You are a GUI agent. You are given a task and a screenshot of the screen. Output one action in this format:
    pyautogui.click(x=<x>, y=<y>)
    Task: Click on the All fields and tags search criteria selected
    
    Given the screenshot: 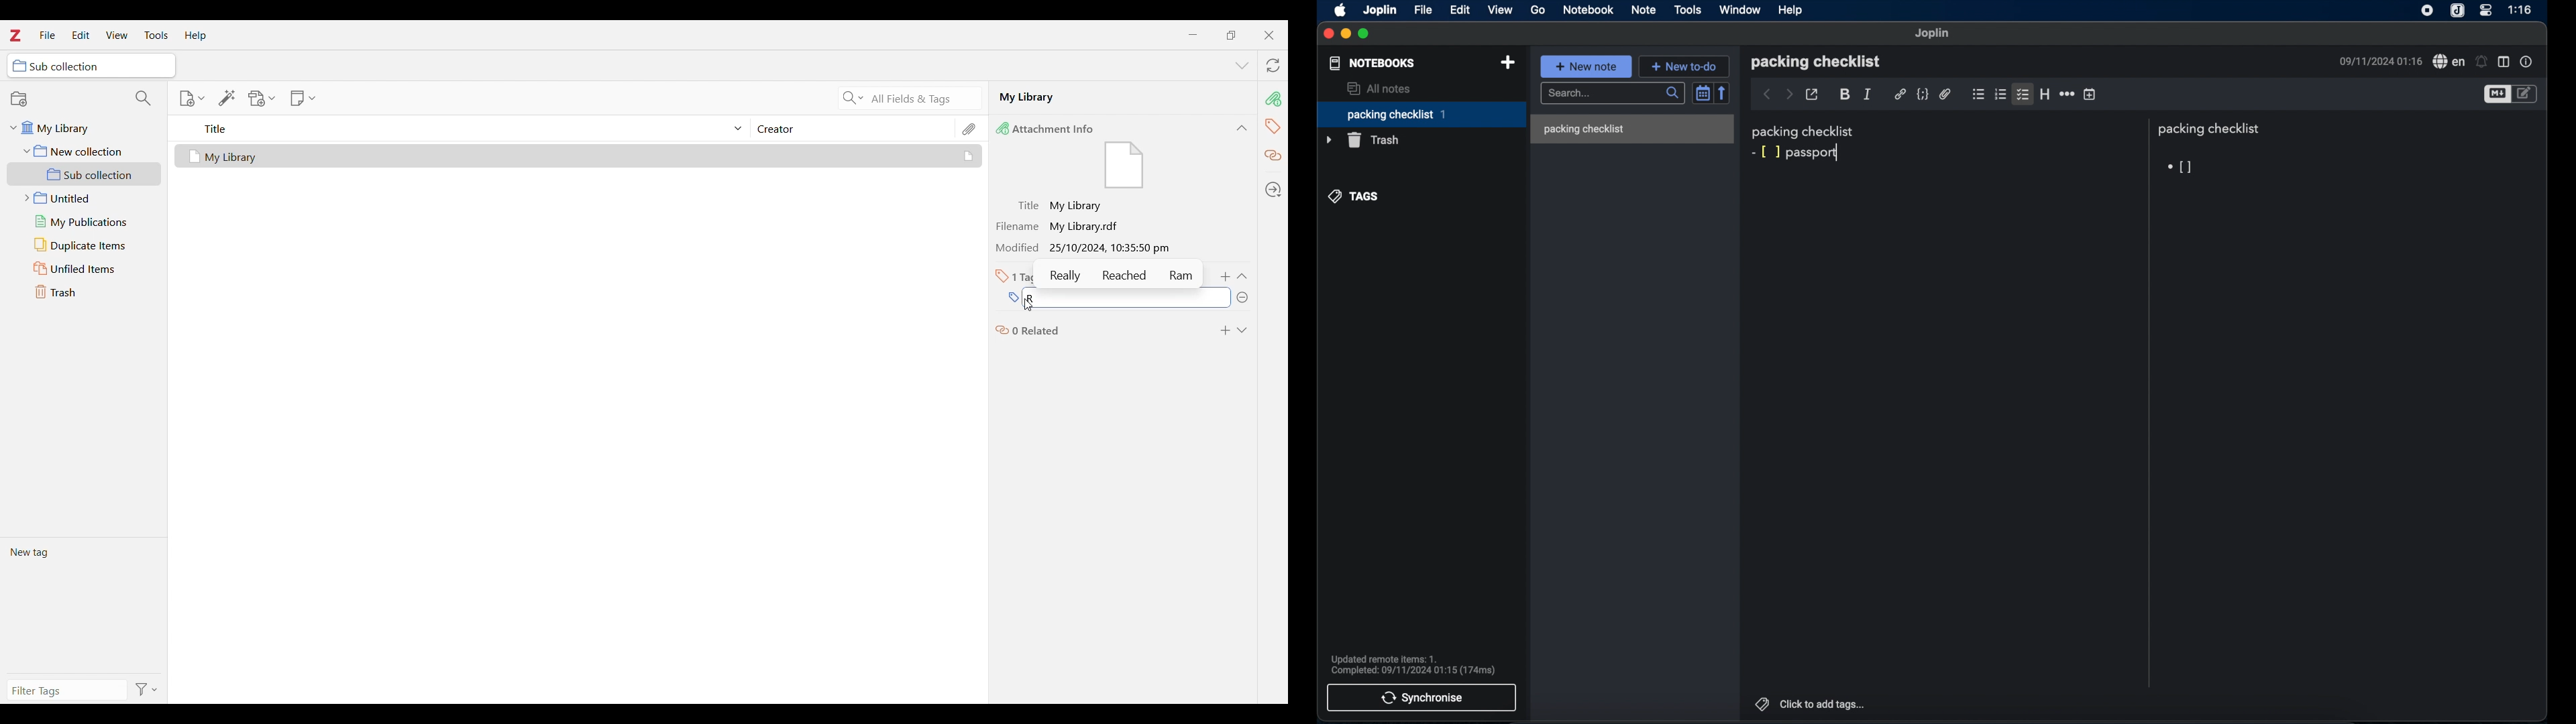 What is the action you would take?
    pyautogui.click(x=922, y=99)
    